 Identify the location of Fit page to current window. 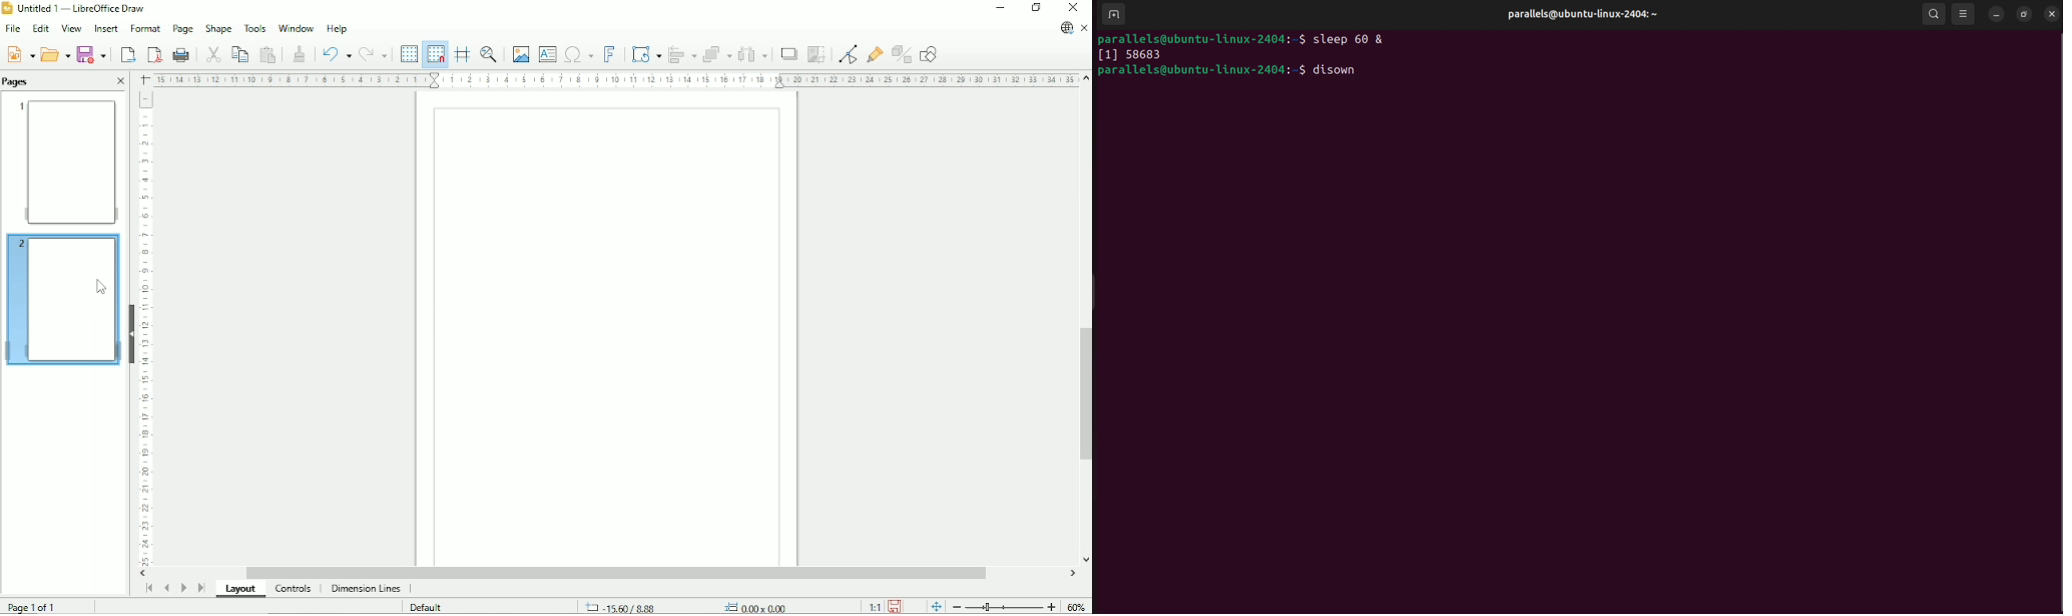
(935, 605).